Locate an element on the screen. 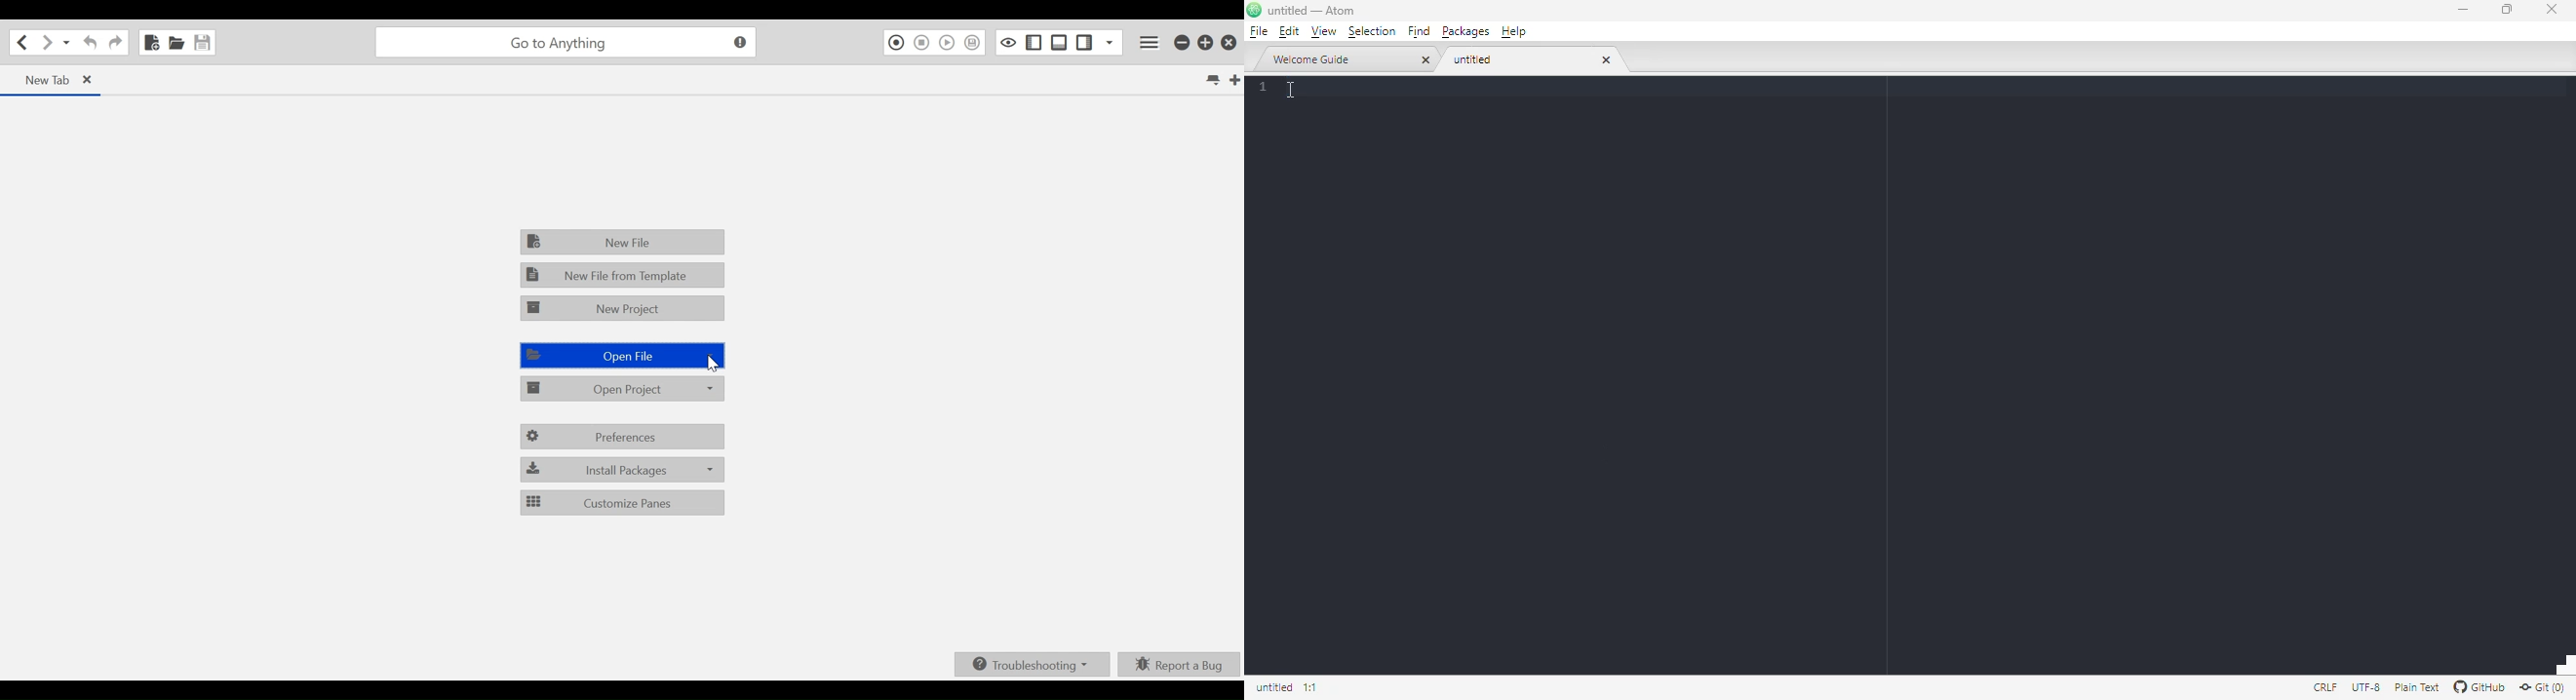 The width and height of the screenshot is (2576, 700). click to copy absolute file path is located at coordinates (1273, 685).